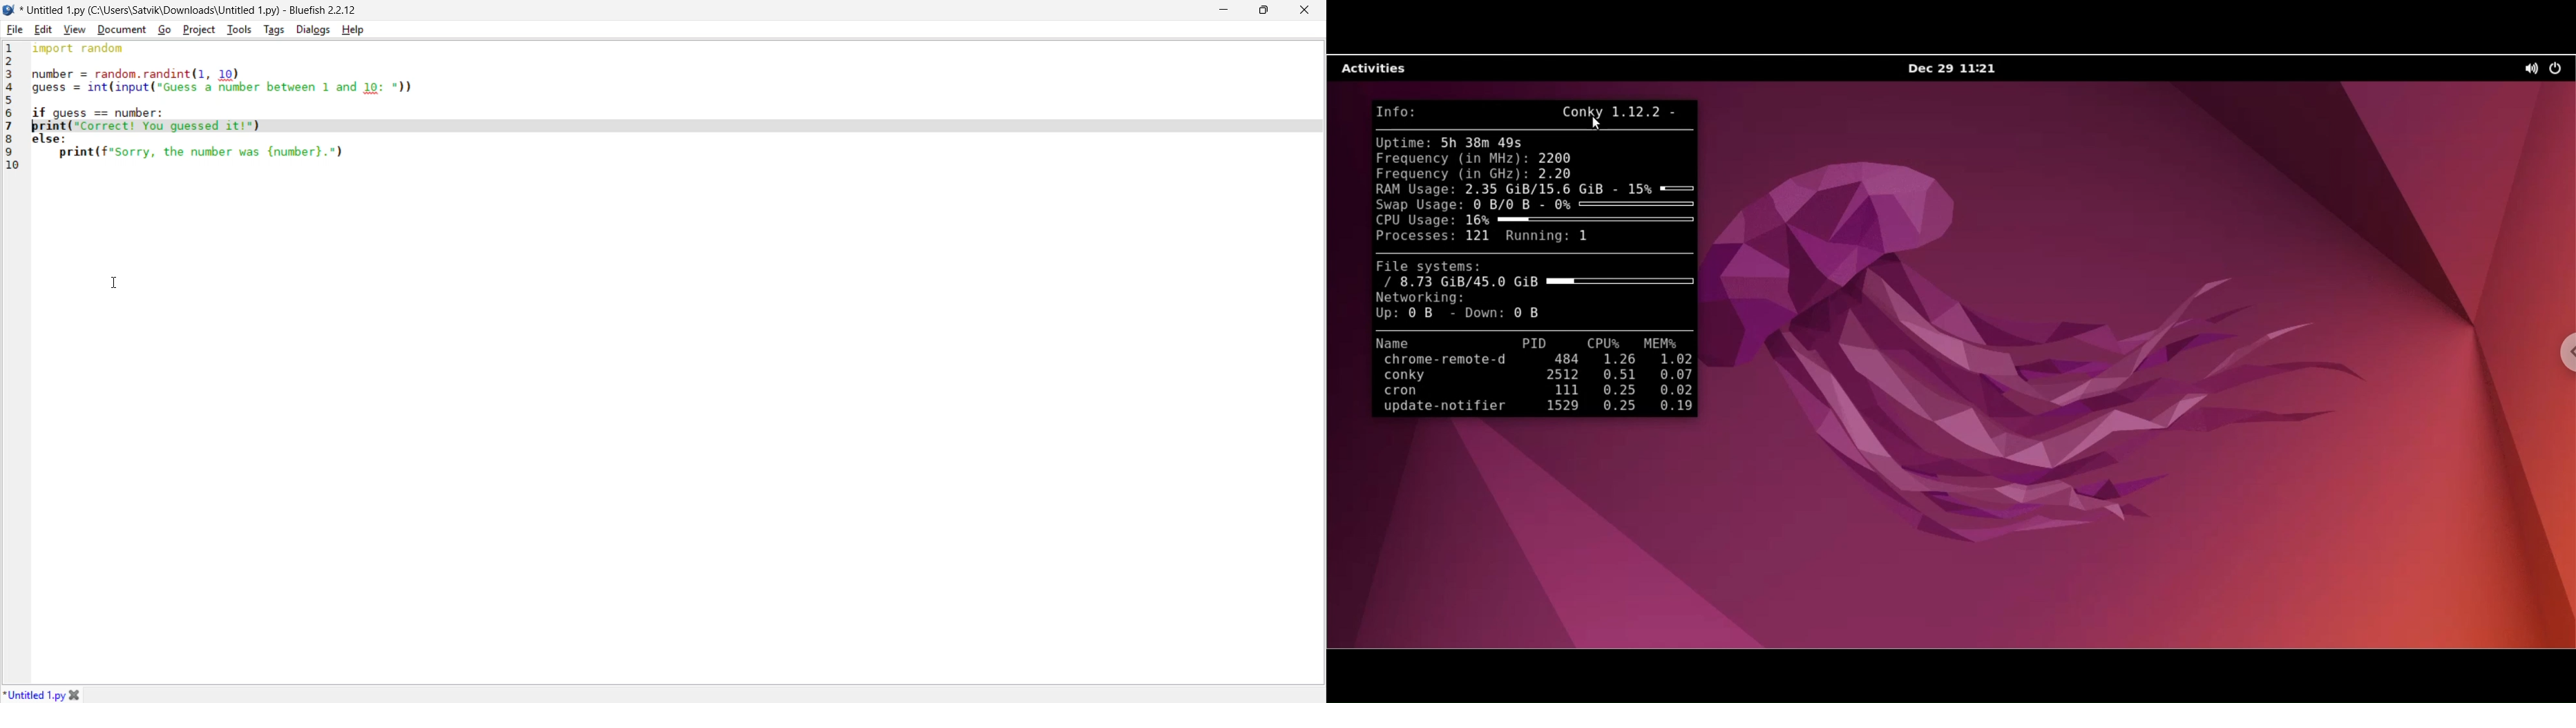 The width and height of the screenshot is (2576, 728). What do you see at coordinates (214, 108) in the screenshot?
I see `1 import random 2 number = random.randint(1, 10) 3 guess = int(input(“Guess a number between 1 and 10: ")) 5 6 if guess == number: 7 print("Correct! You guessed it!") 8 else: 9 print(f"Sorry, the number was {number}.") 10` at bounding box center [214, 108].